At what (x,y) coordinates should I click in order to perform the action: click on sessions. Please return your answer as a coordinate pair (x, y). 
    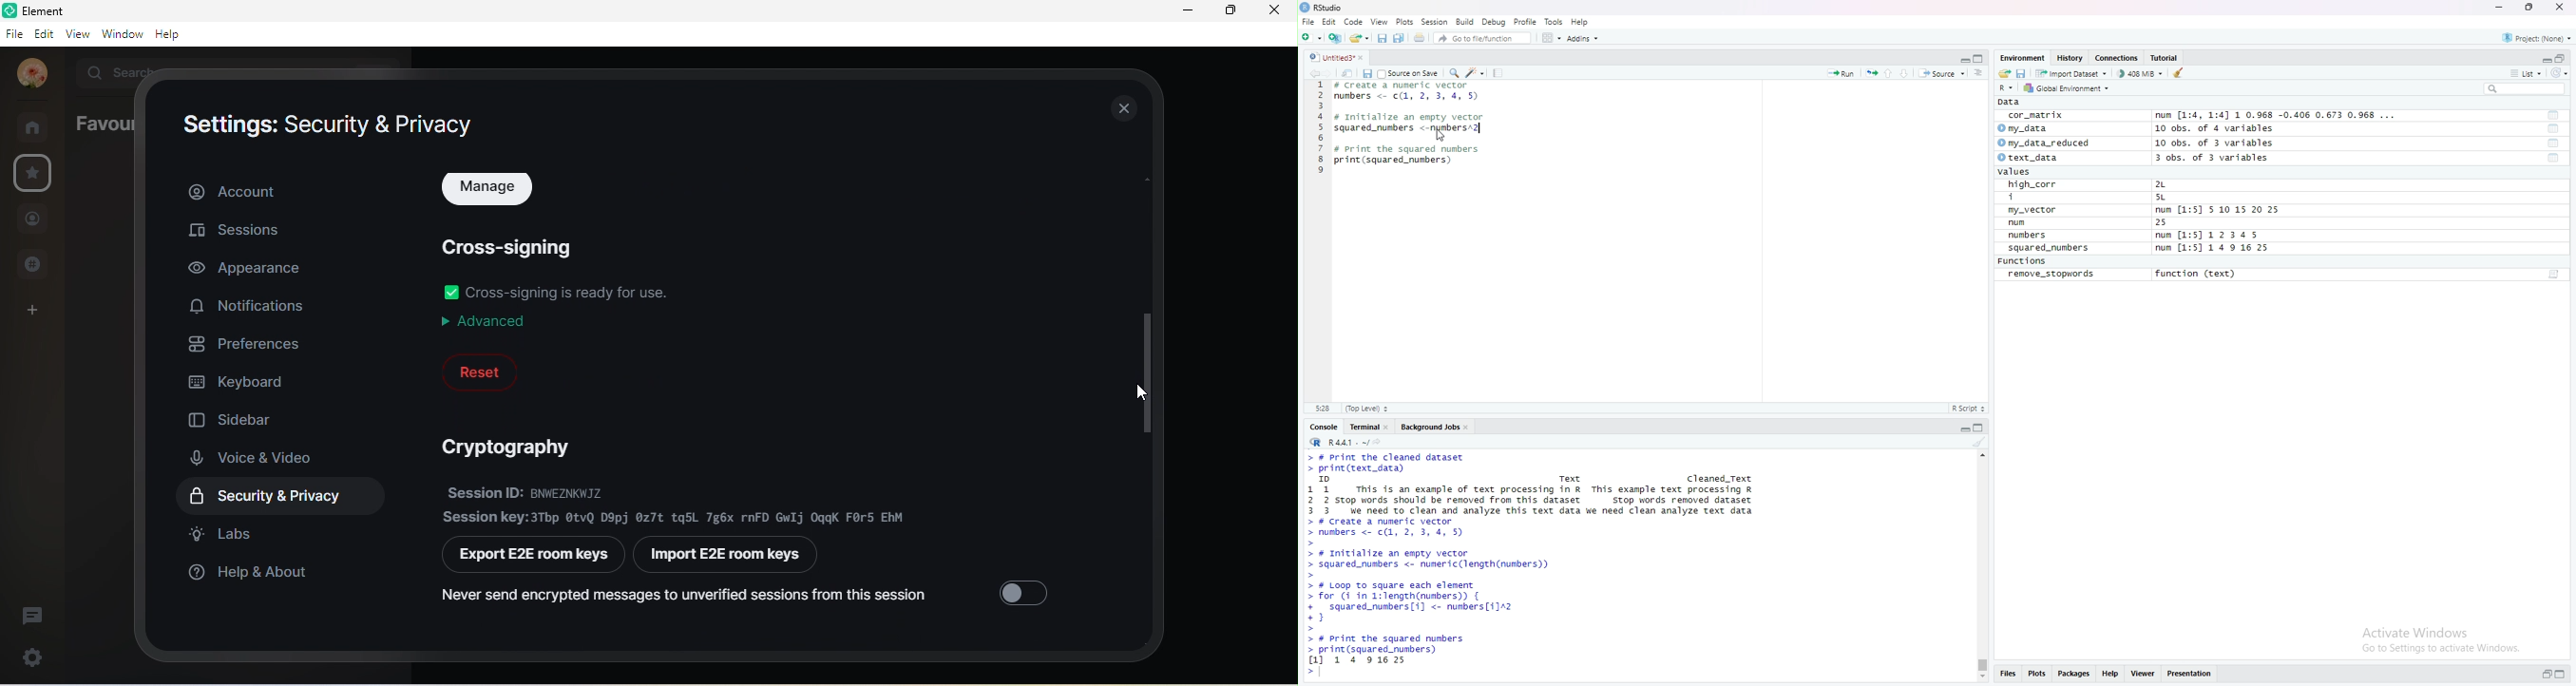
    Looking at the image, I should click on (242, 234).